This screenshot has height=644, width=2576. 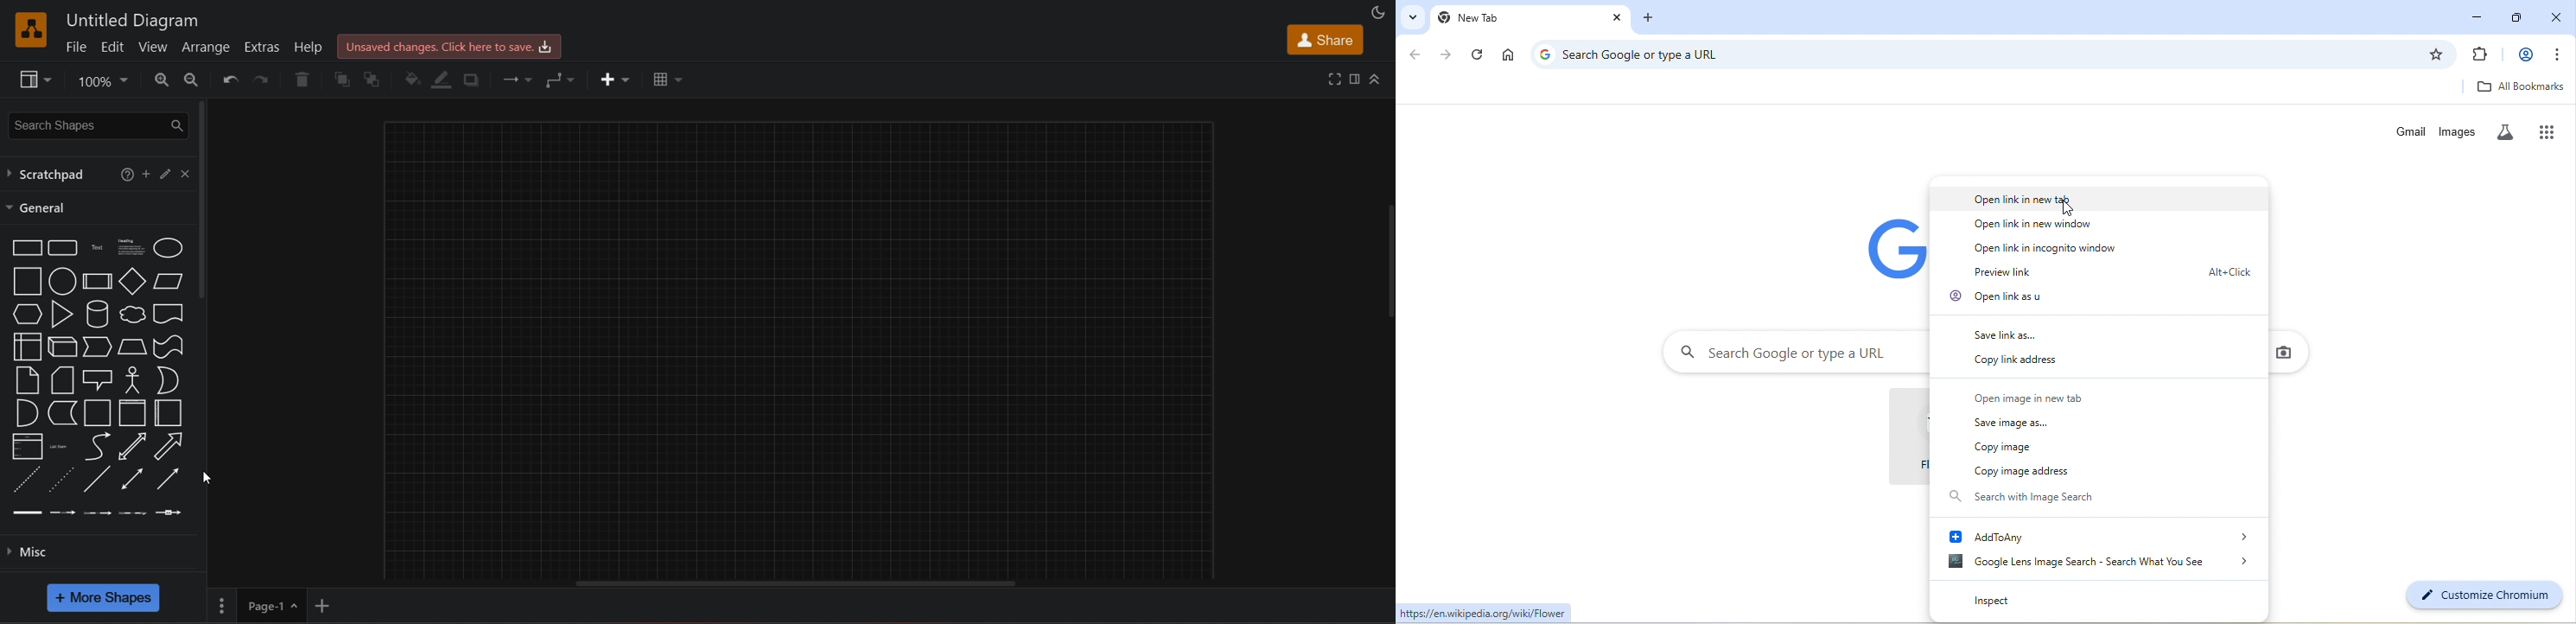 What do you see at coordinates (63, 381) in the screenshot?
I see `card` at bounding box center [63, 381].